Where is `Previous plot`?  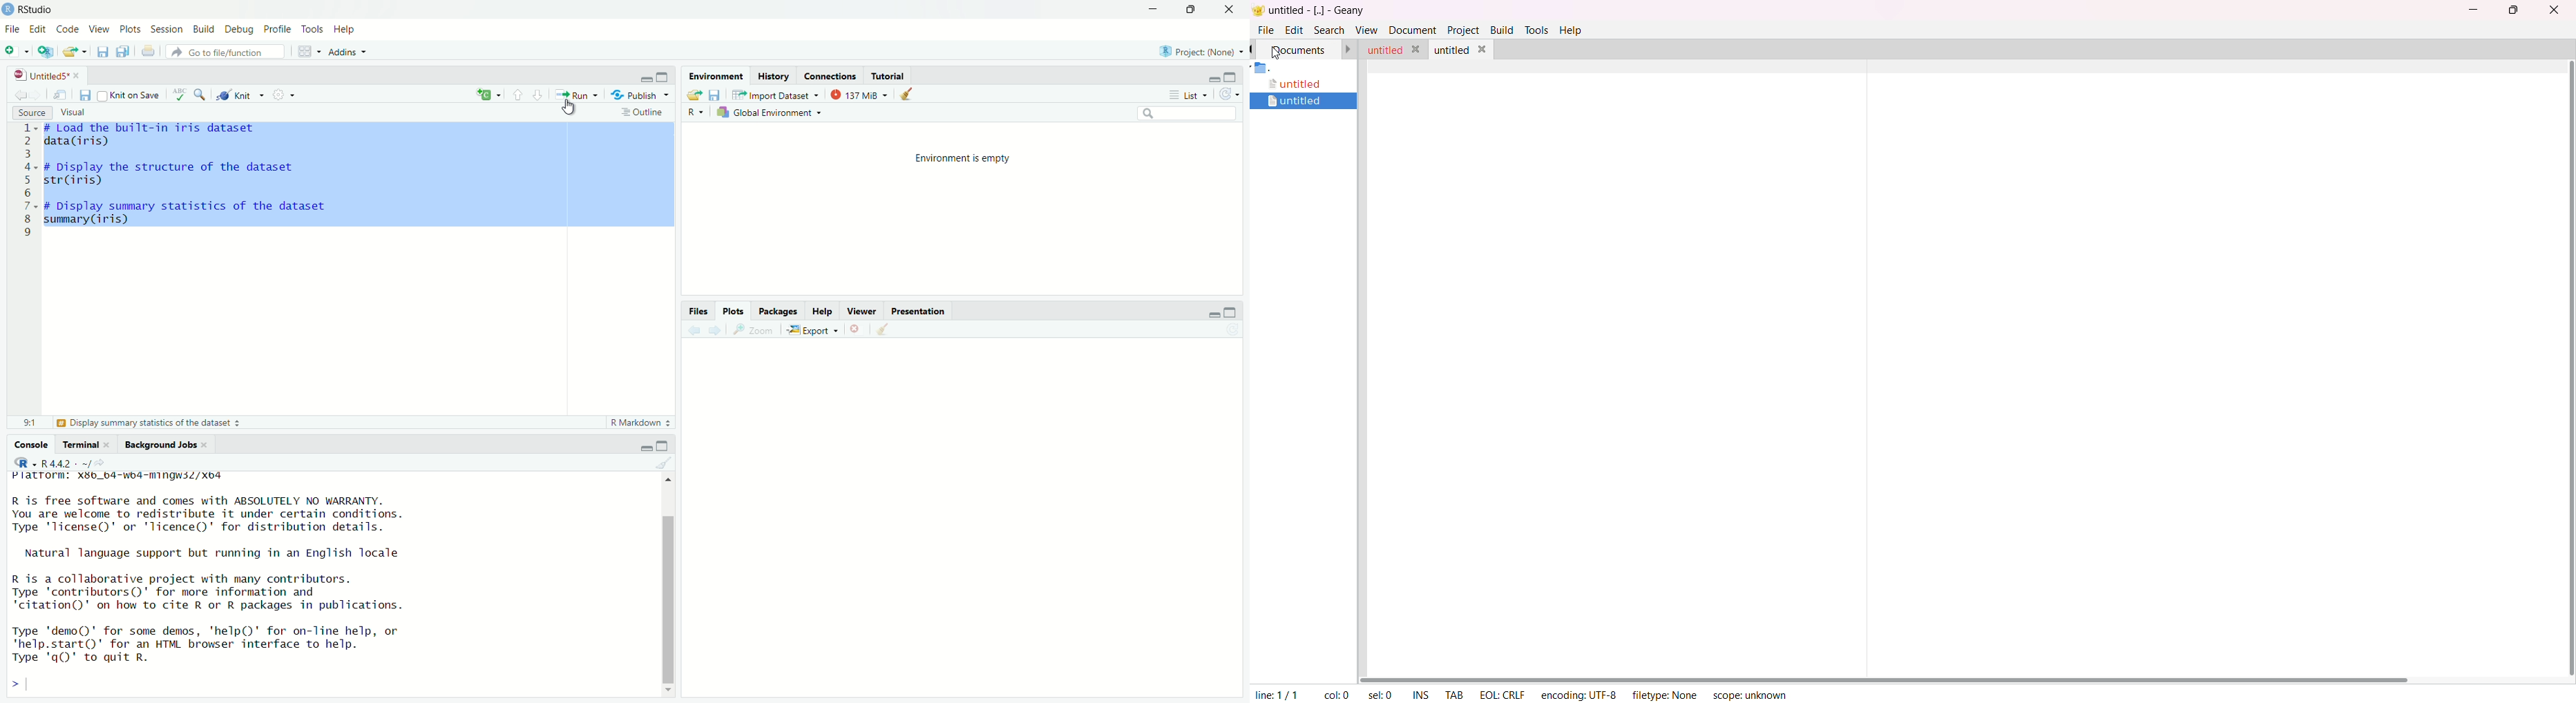 Previous plot is located at coordinates (694, 329).